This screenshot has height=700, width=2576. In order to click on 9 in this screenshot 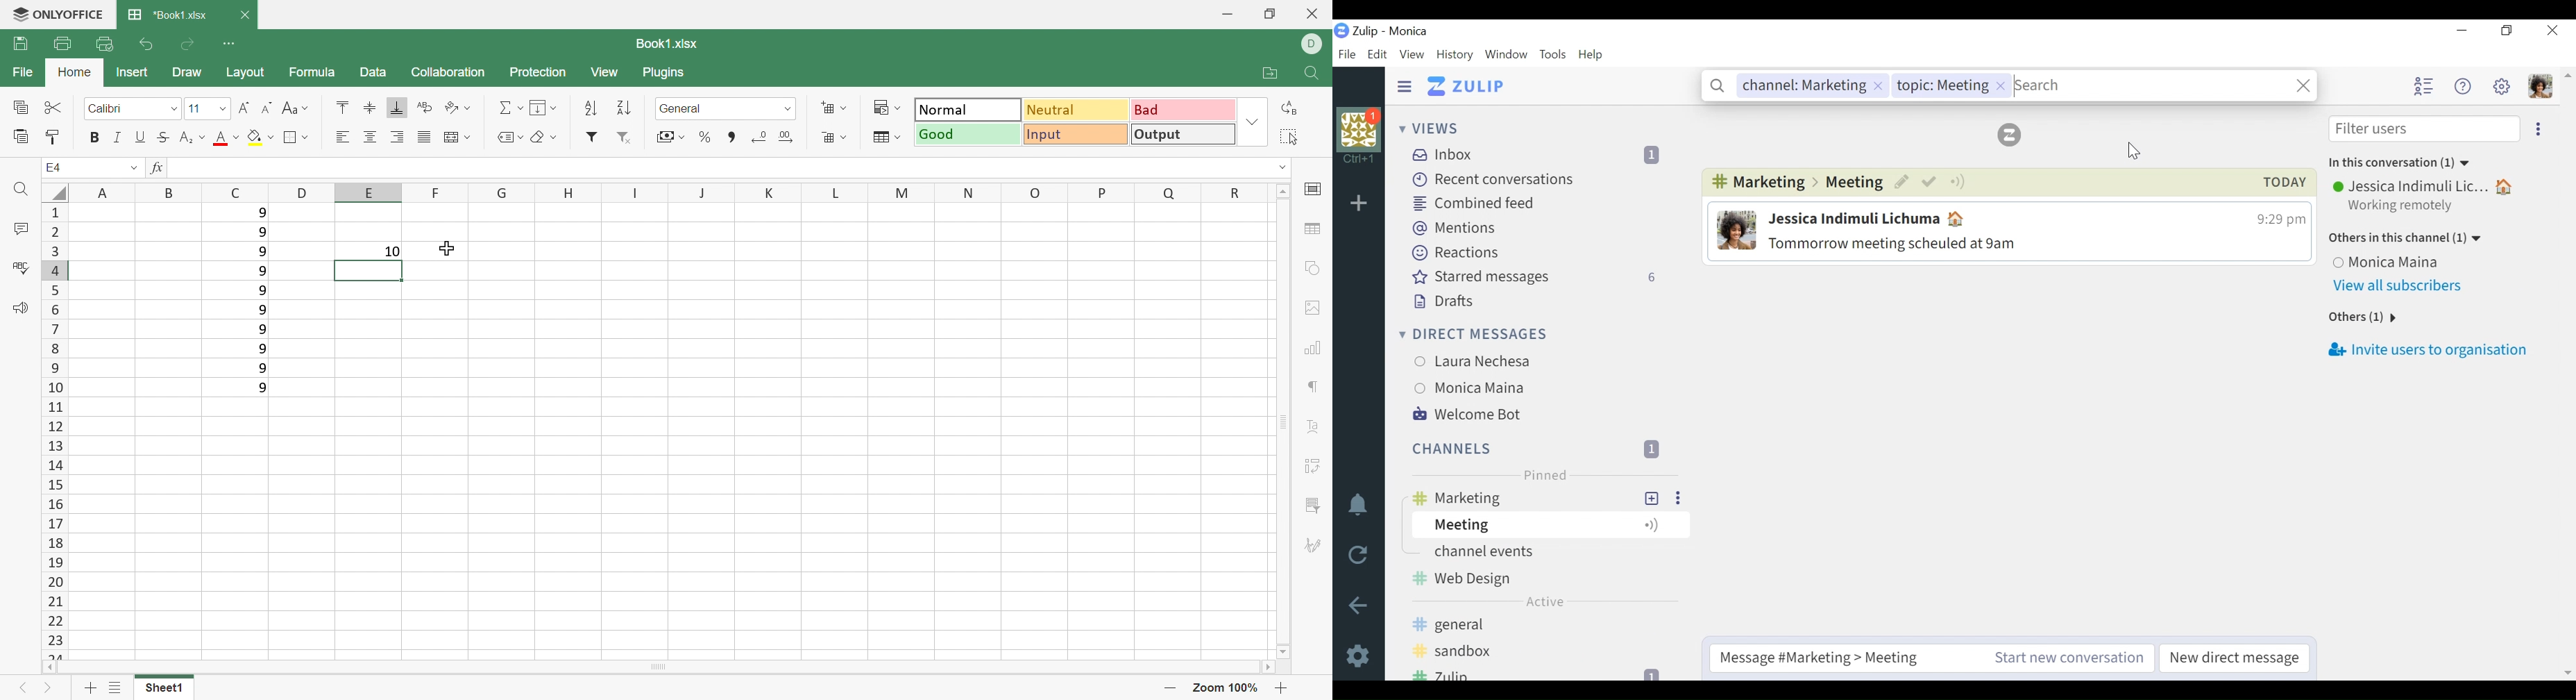, I will do `click(260, 349)`.